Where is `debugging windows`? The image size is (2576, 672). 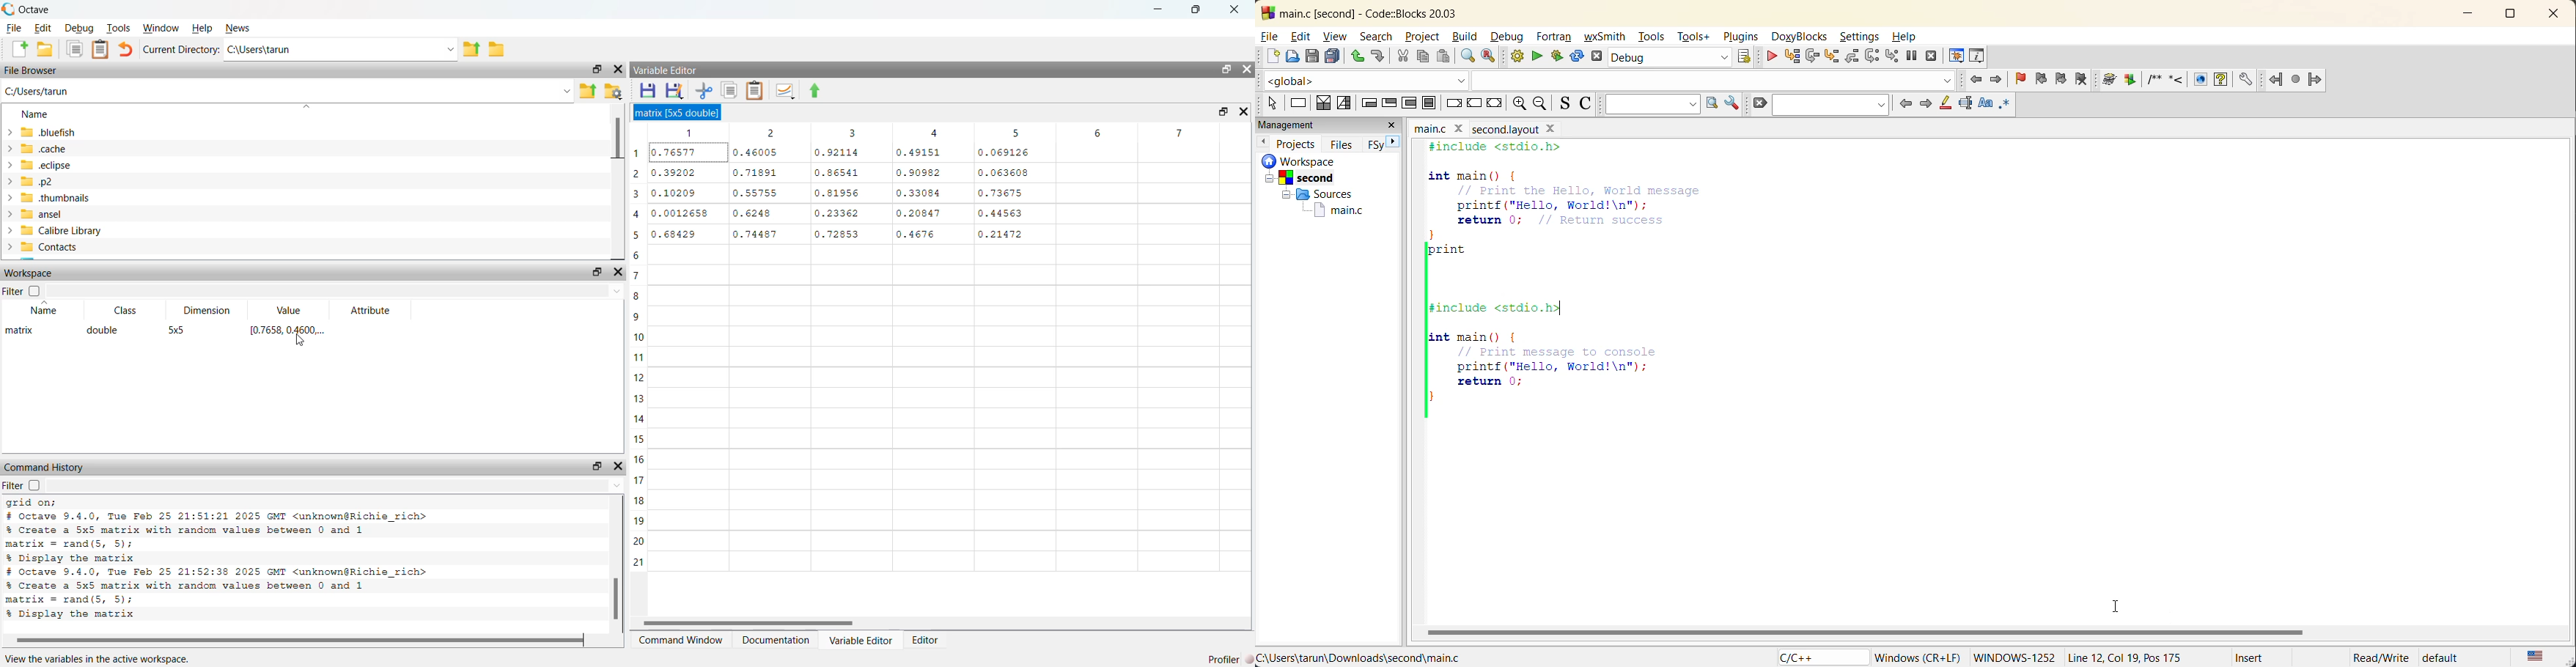
debugging windows is located at coordinates (1956, 55).